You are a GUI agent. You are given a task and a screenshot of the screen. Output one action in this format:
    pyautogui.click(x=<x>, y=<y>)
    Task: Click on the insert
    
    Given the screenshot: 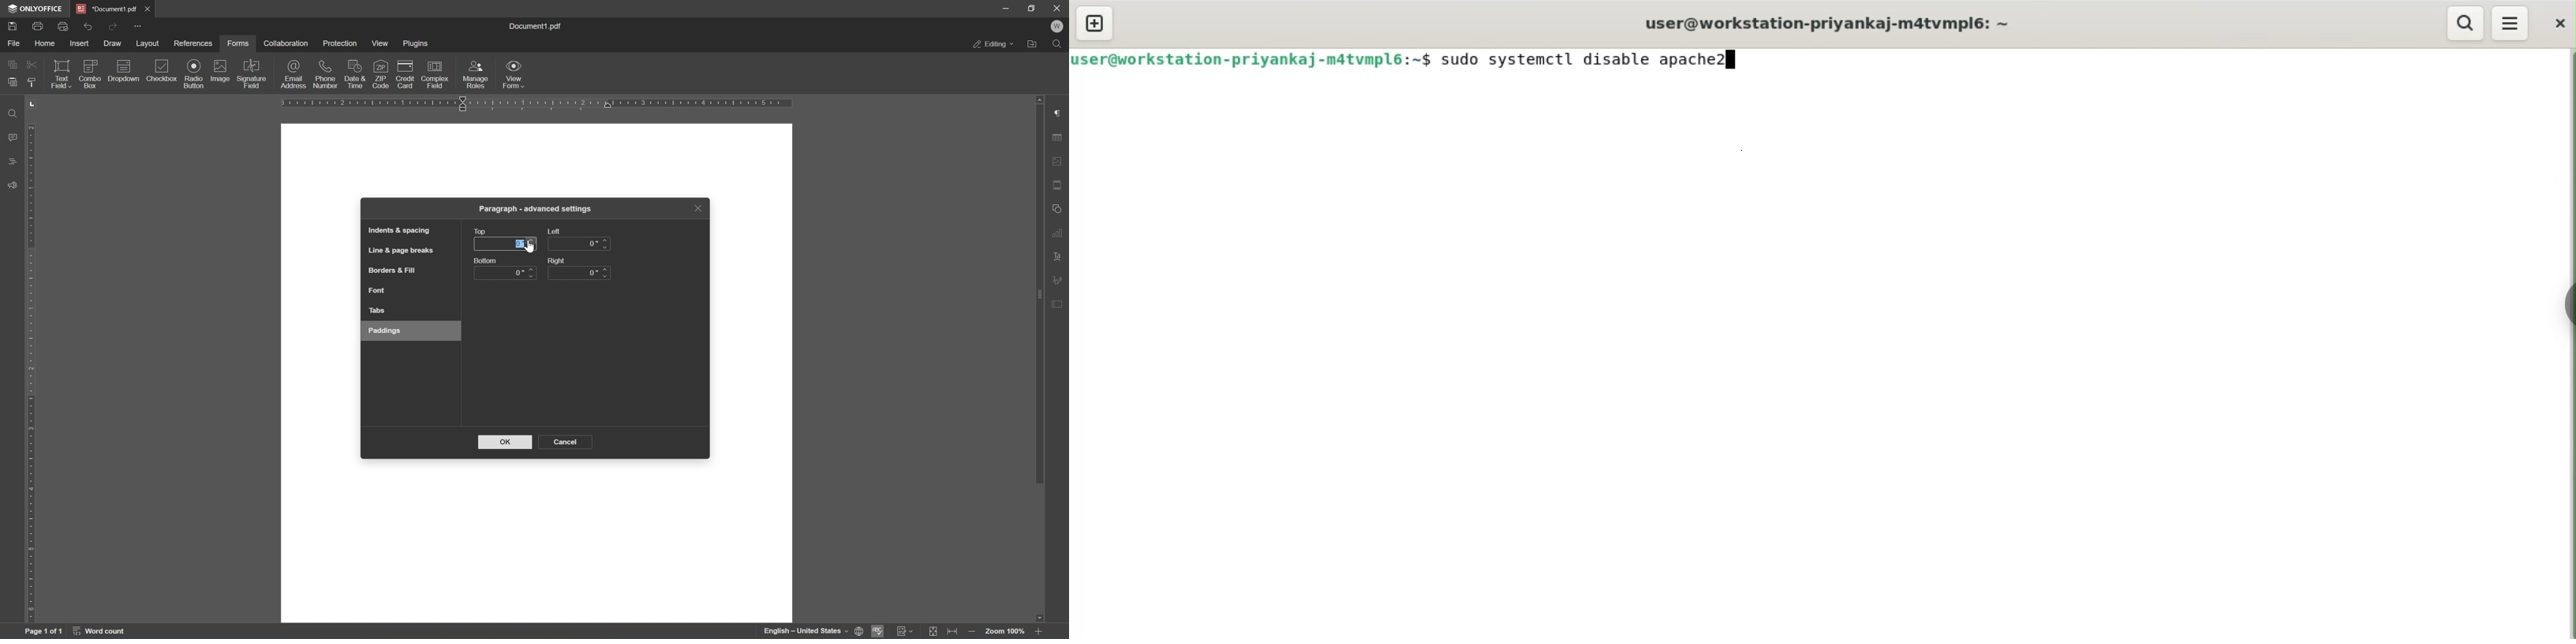 What is the action you would take?
    pyautogui.click(x=80, y=43)
    